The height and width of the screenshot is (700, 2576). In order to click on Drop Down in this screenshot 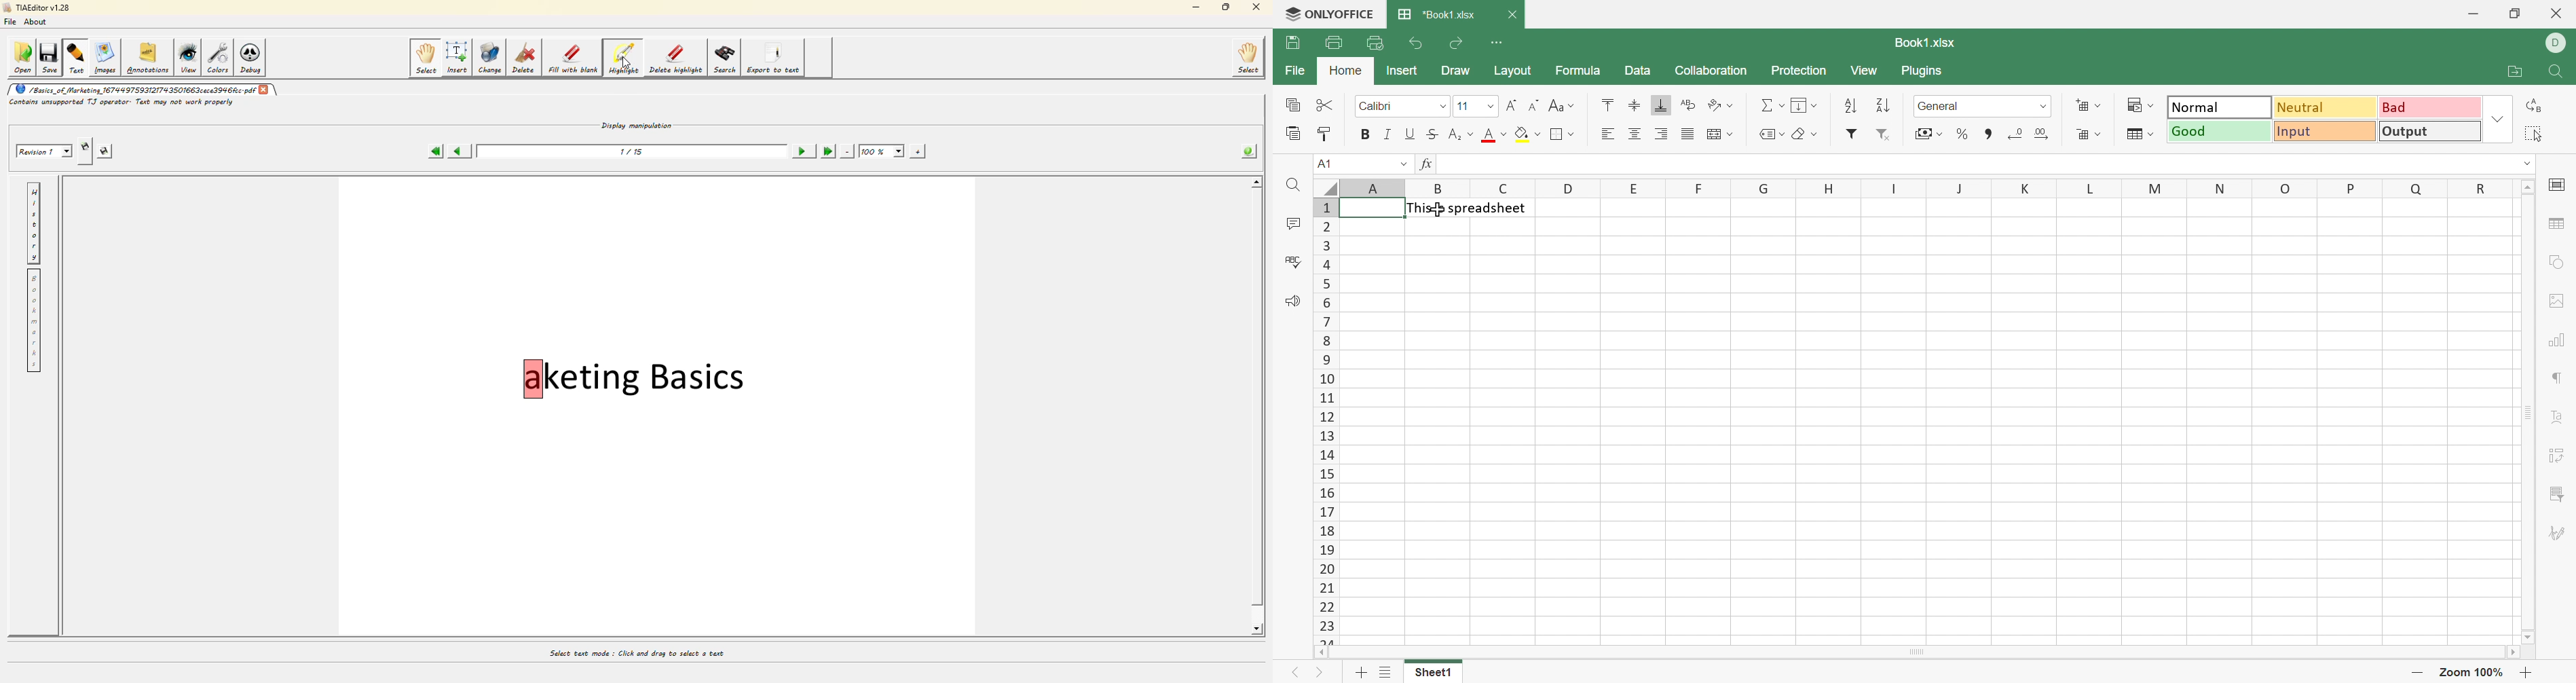, I will do `click(2152, 106)`.